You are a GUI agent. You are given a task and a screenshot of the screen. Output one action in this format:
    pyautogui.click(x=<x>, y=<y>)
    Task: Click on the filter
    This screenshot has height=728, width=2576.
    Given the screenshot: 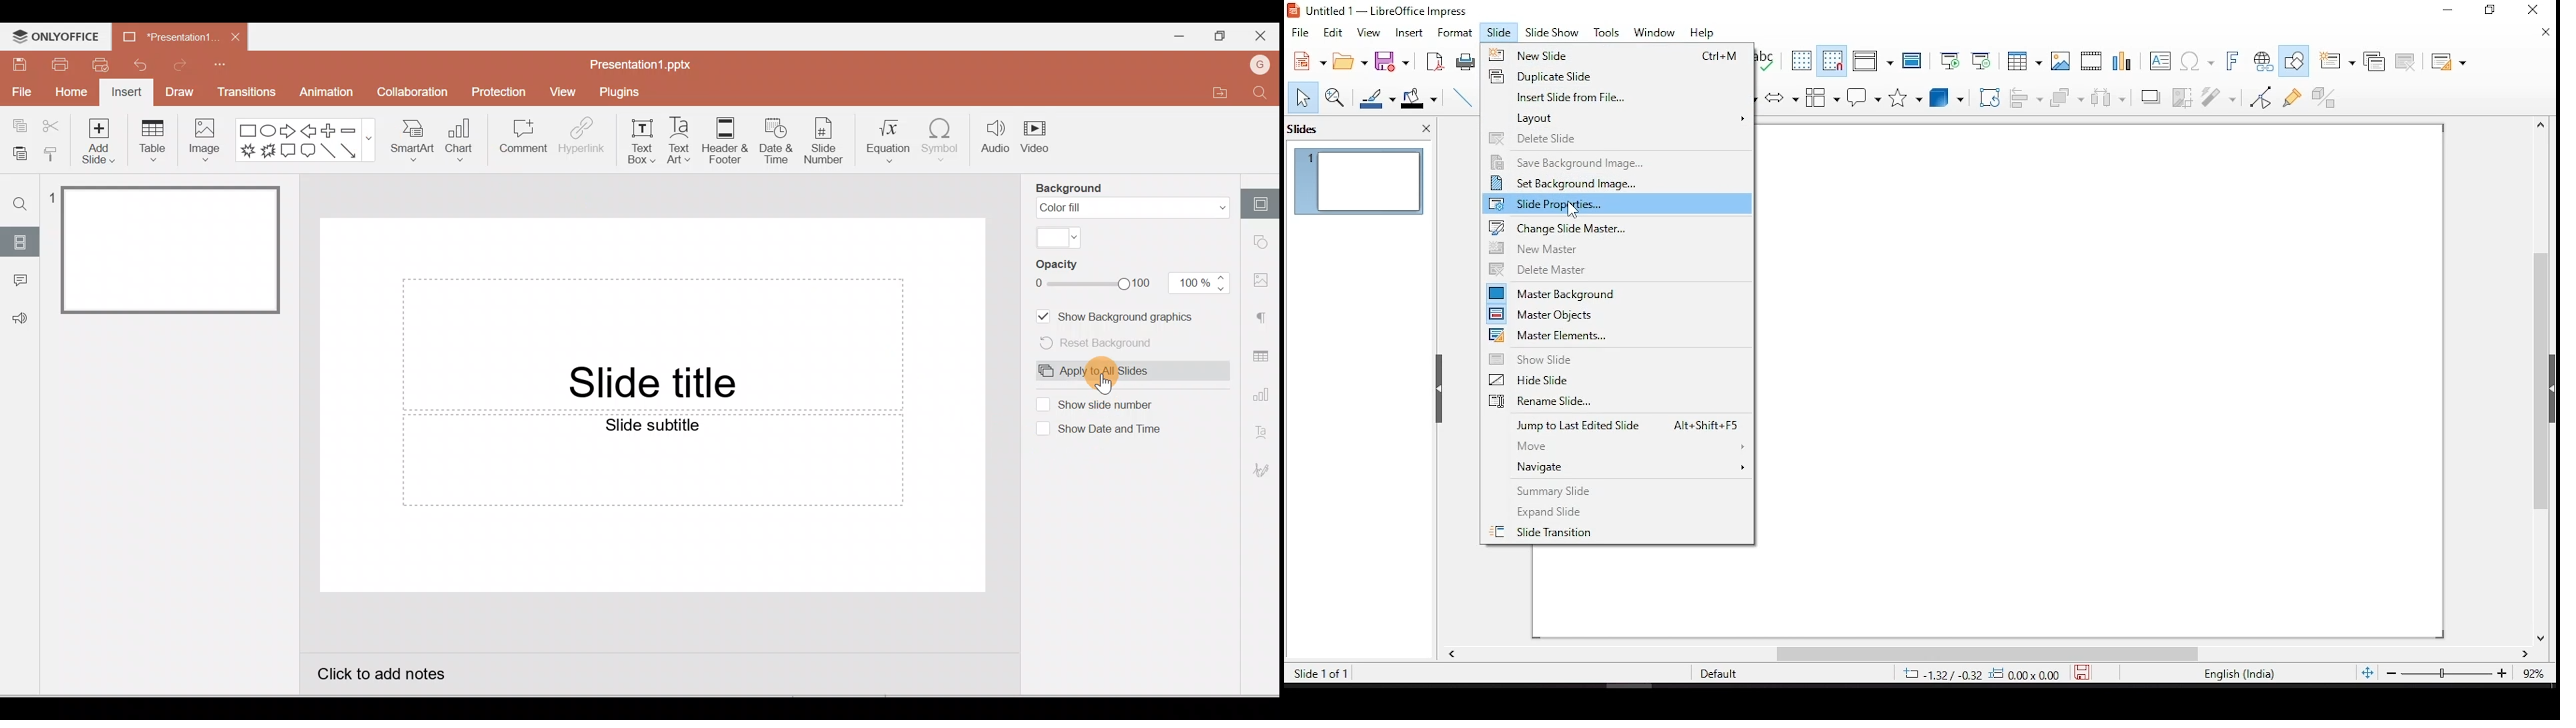 What is the action you would take?
    pyautogui.click(x=2220, y=96)
    